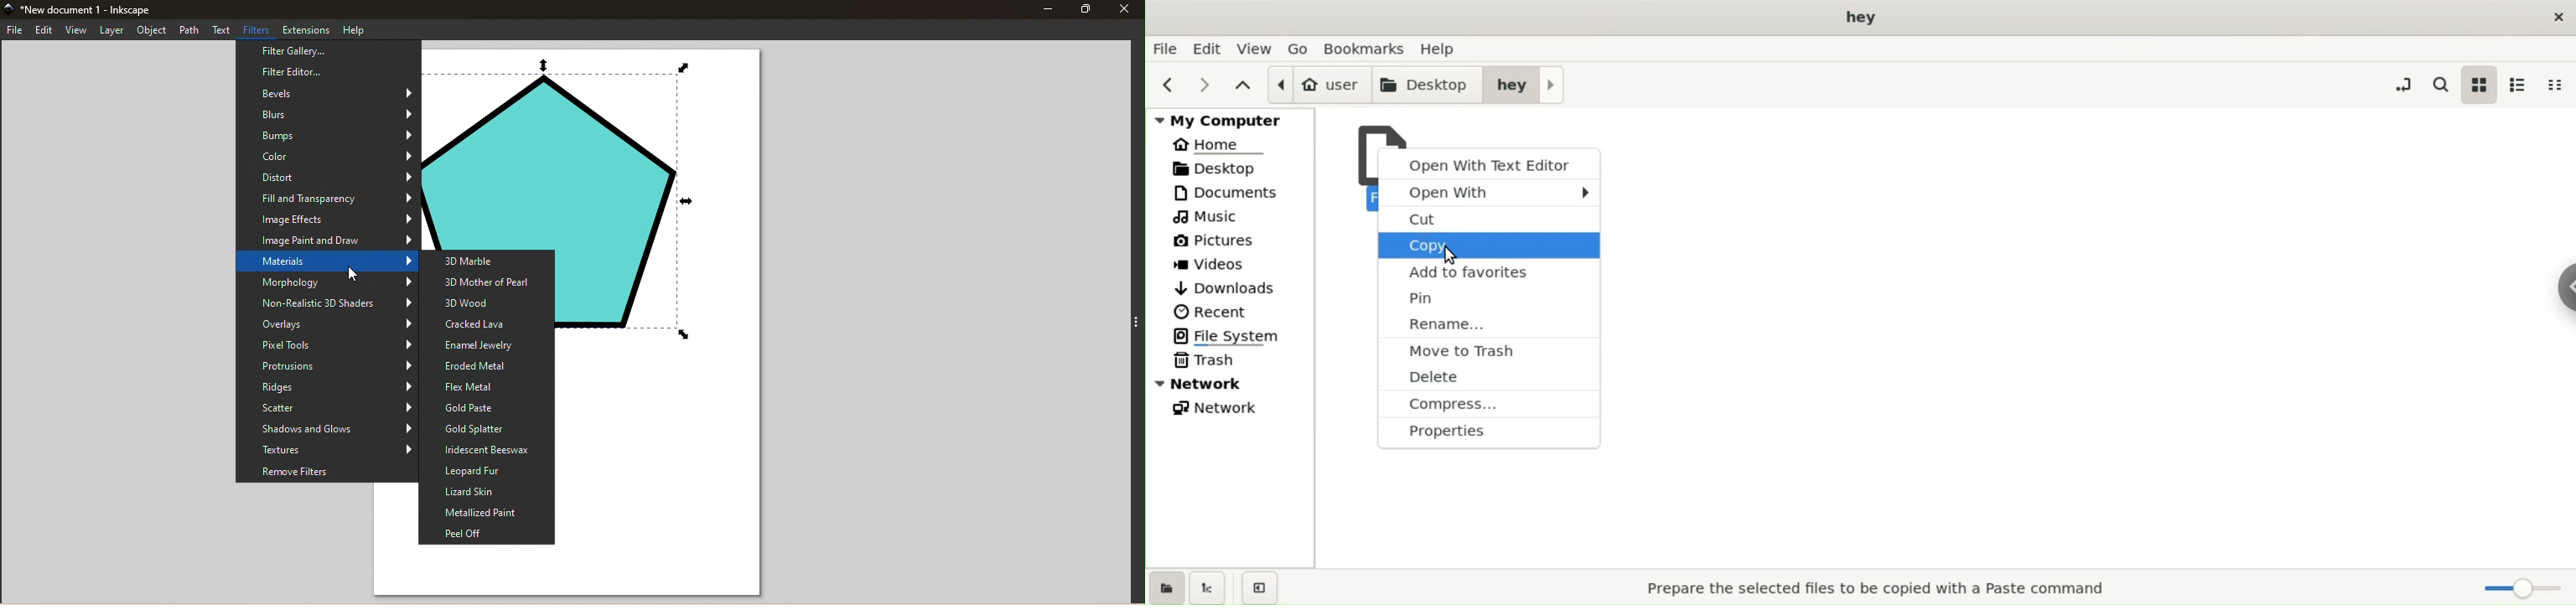  Describe the element at coordinates (328, 50) in the screenshot. I see `Filter Gallery` at that location.